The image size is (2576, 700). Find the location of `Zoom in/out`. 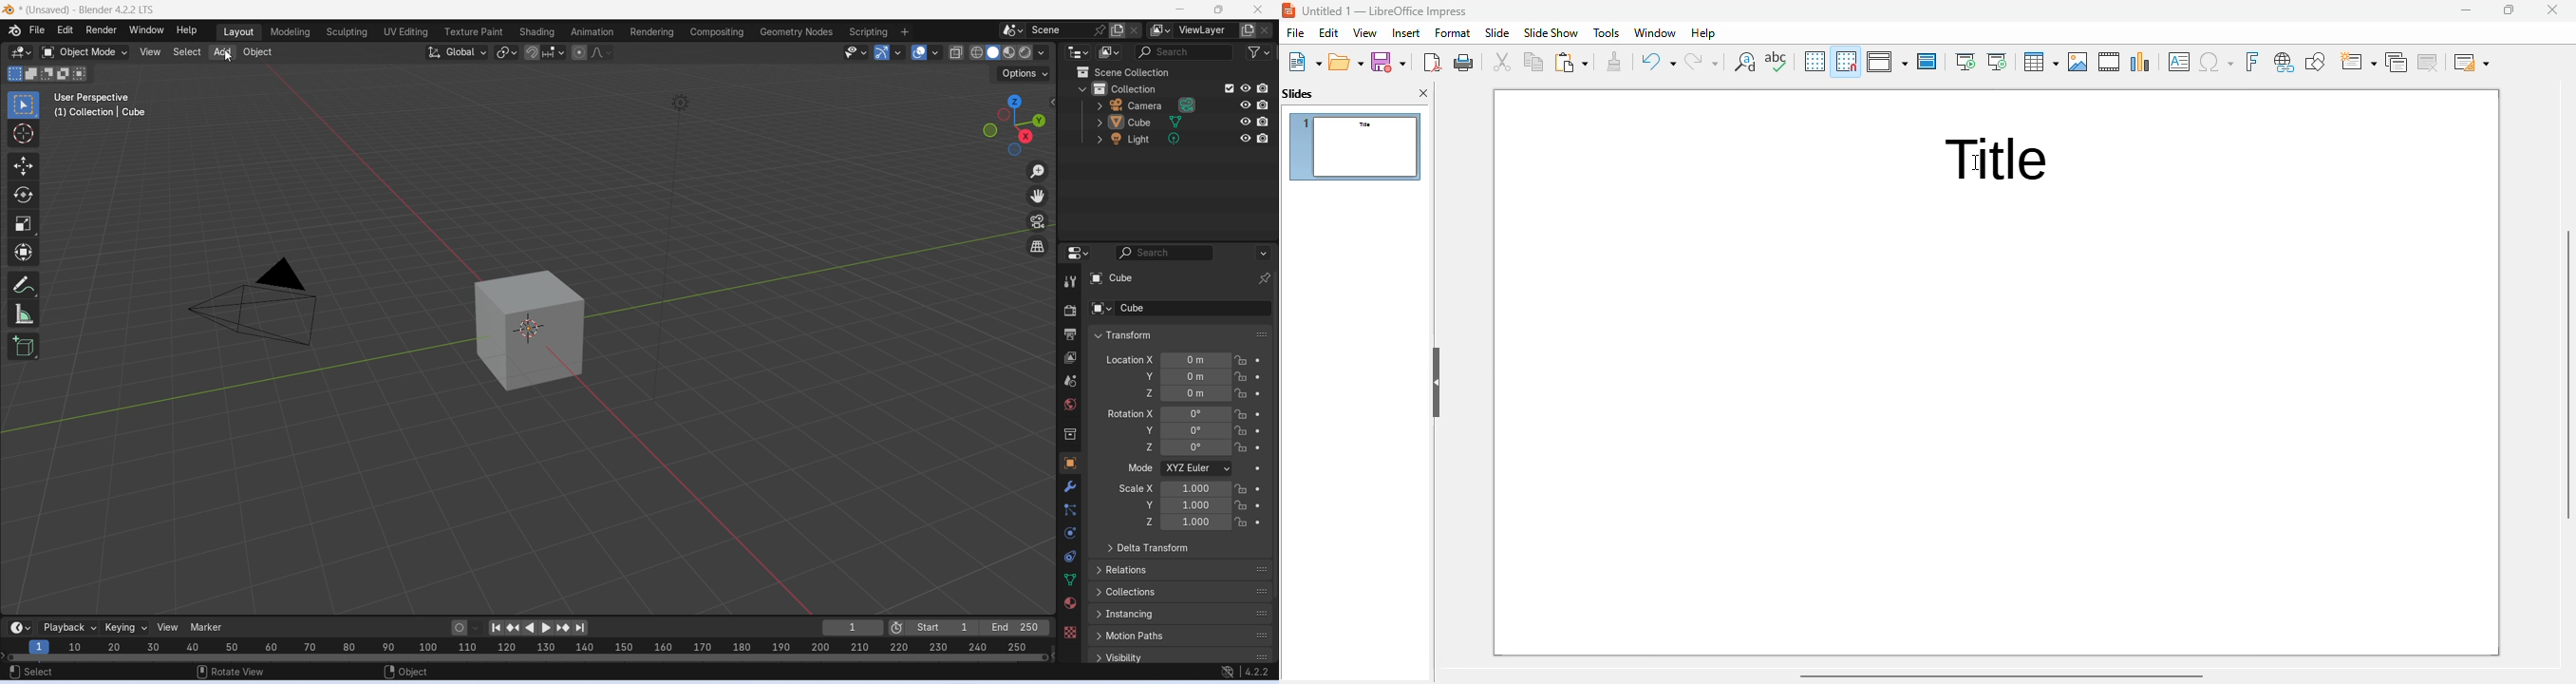

Zoom in/out is located at coordinates (1037, 173).